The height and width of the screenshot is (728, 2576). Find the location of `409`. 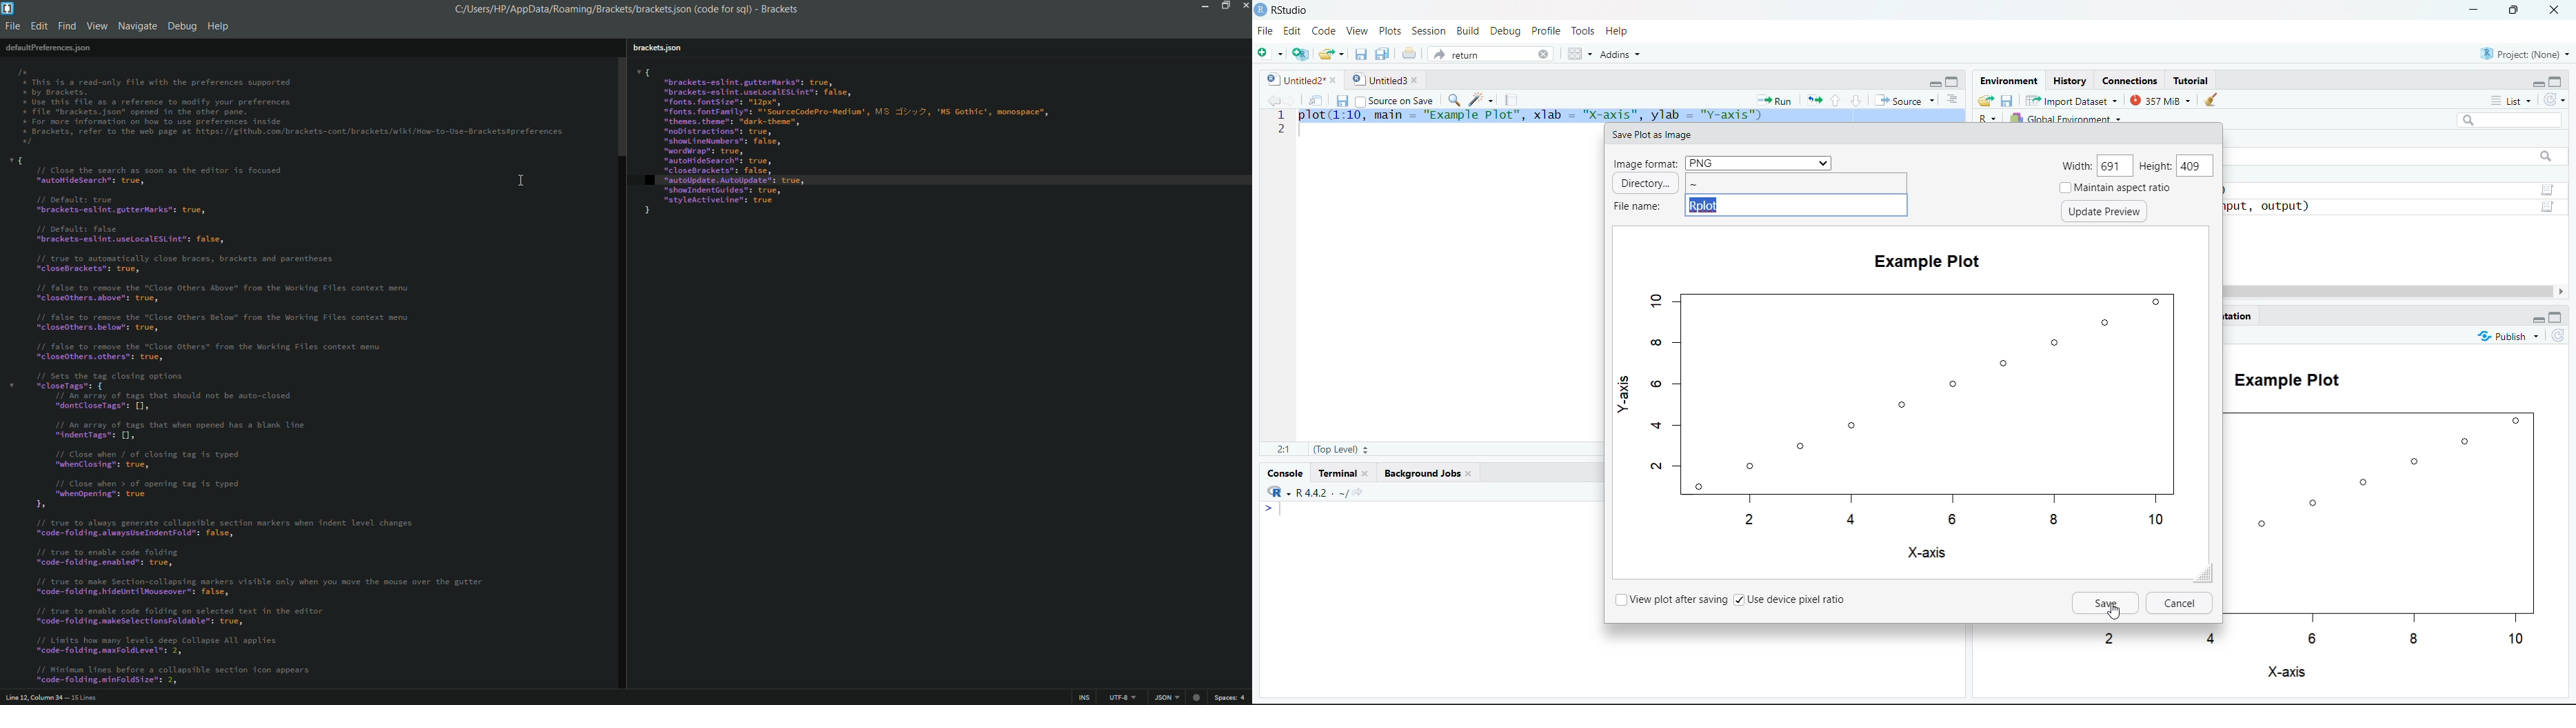

409 is located at coordinates (2195, 167).